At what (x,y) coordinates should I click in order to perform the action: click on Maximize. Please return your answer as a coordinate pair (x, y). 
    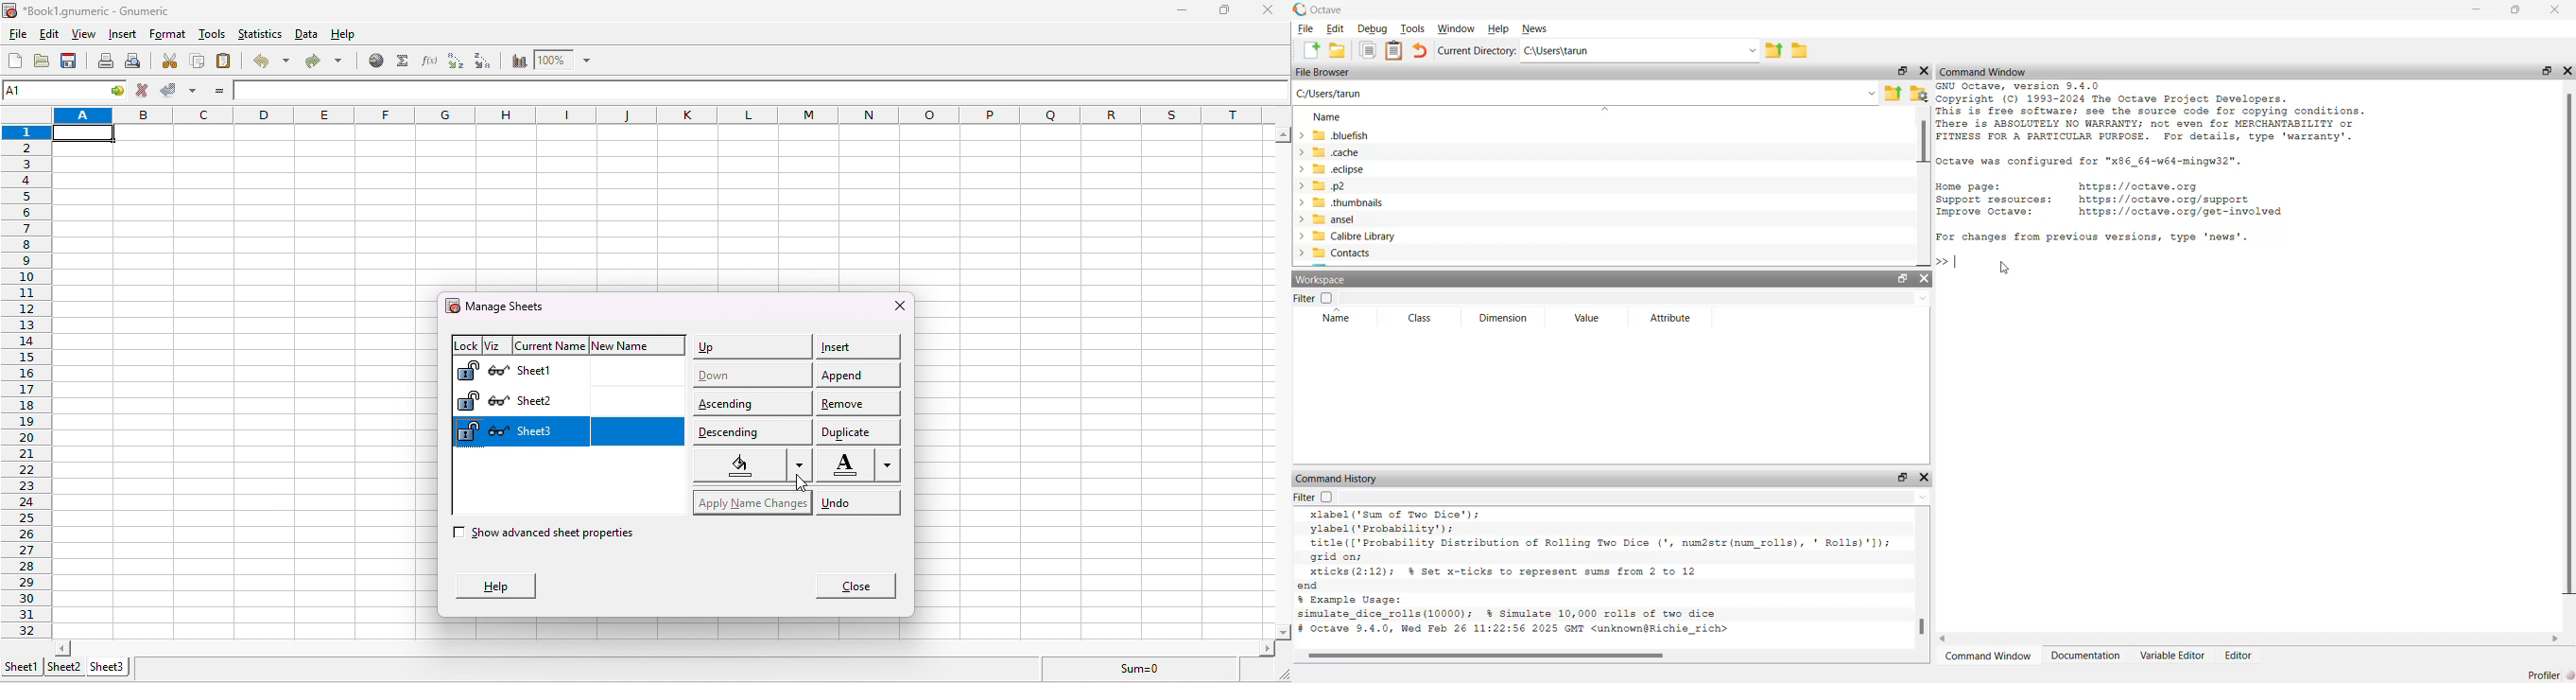
    Looking at the image, I should click on (1903, 70).